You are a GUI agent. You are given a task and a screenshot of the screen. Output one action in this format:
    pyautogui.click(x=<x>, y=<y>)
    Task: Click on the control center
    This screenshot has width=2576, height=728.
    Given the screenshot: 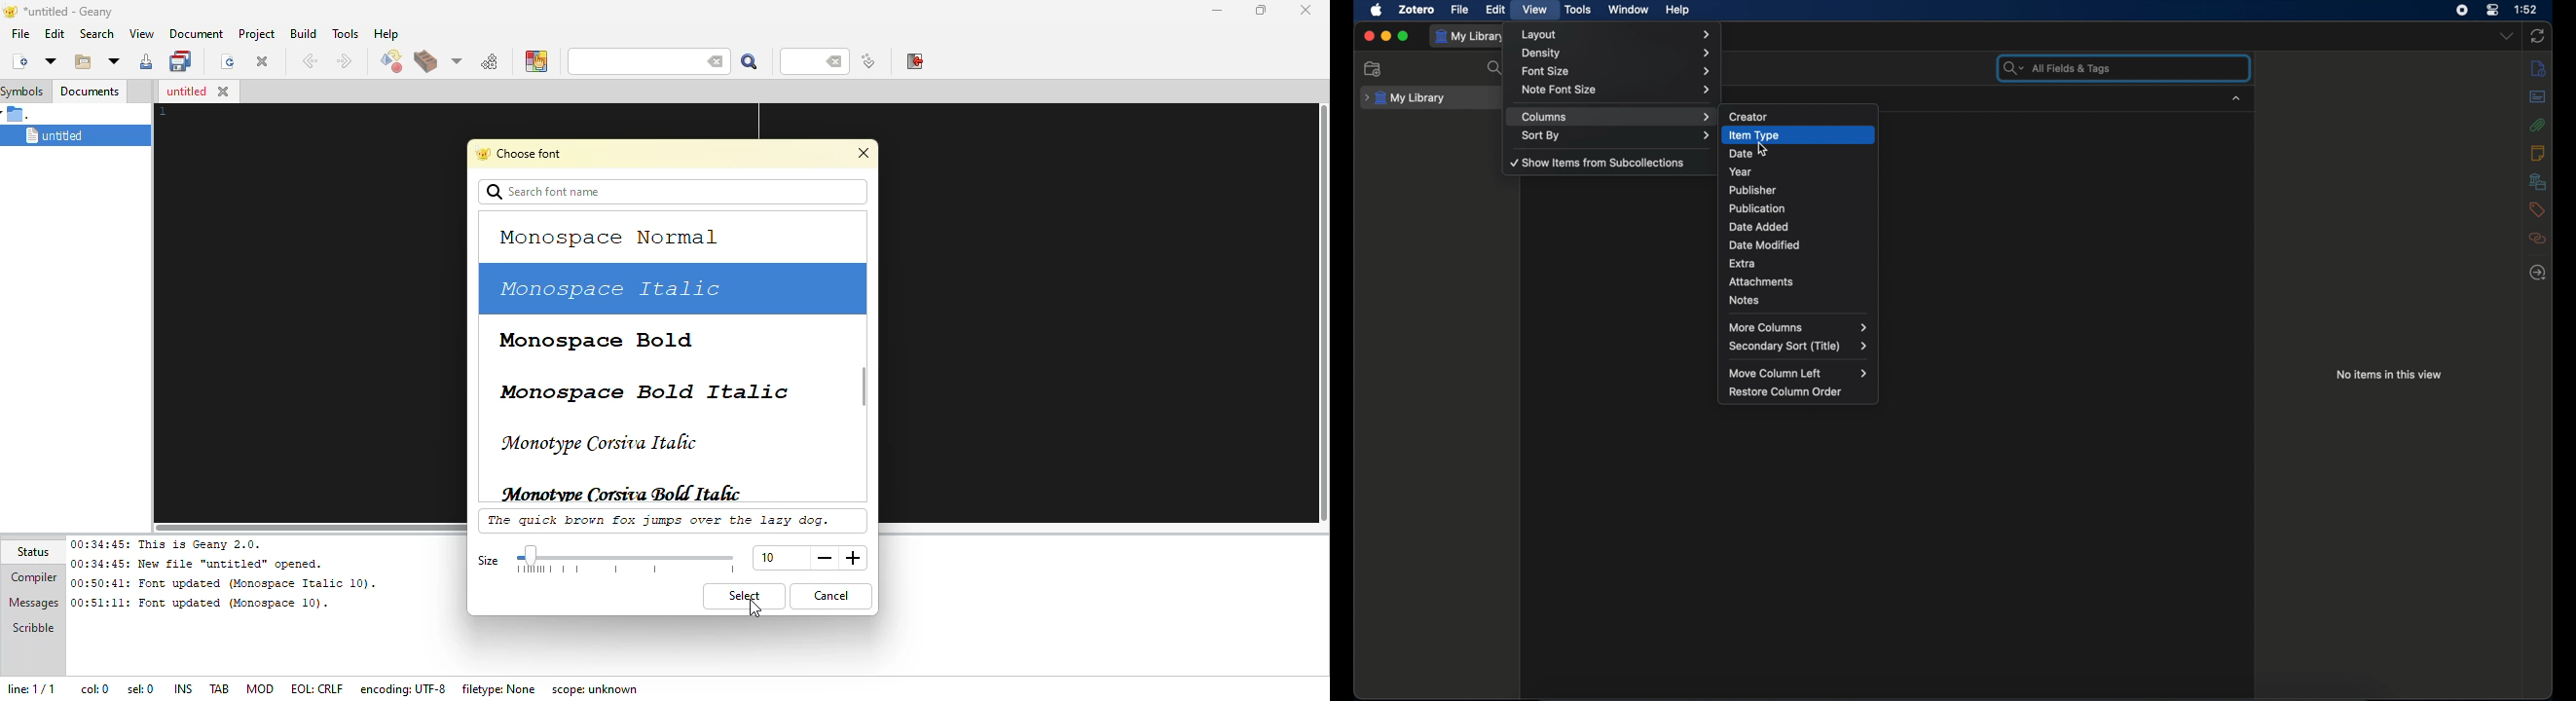 What is the action you would take?
    pyautogui.click(x=2493, y=10)
    